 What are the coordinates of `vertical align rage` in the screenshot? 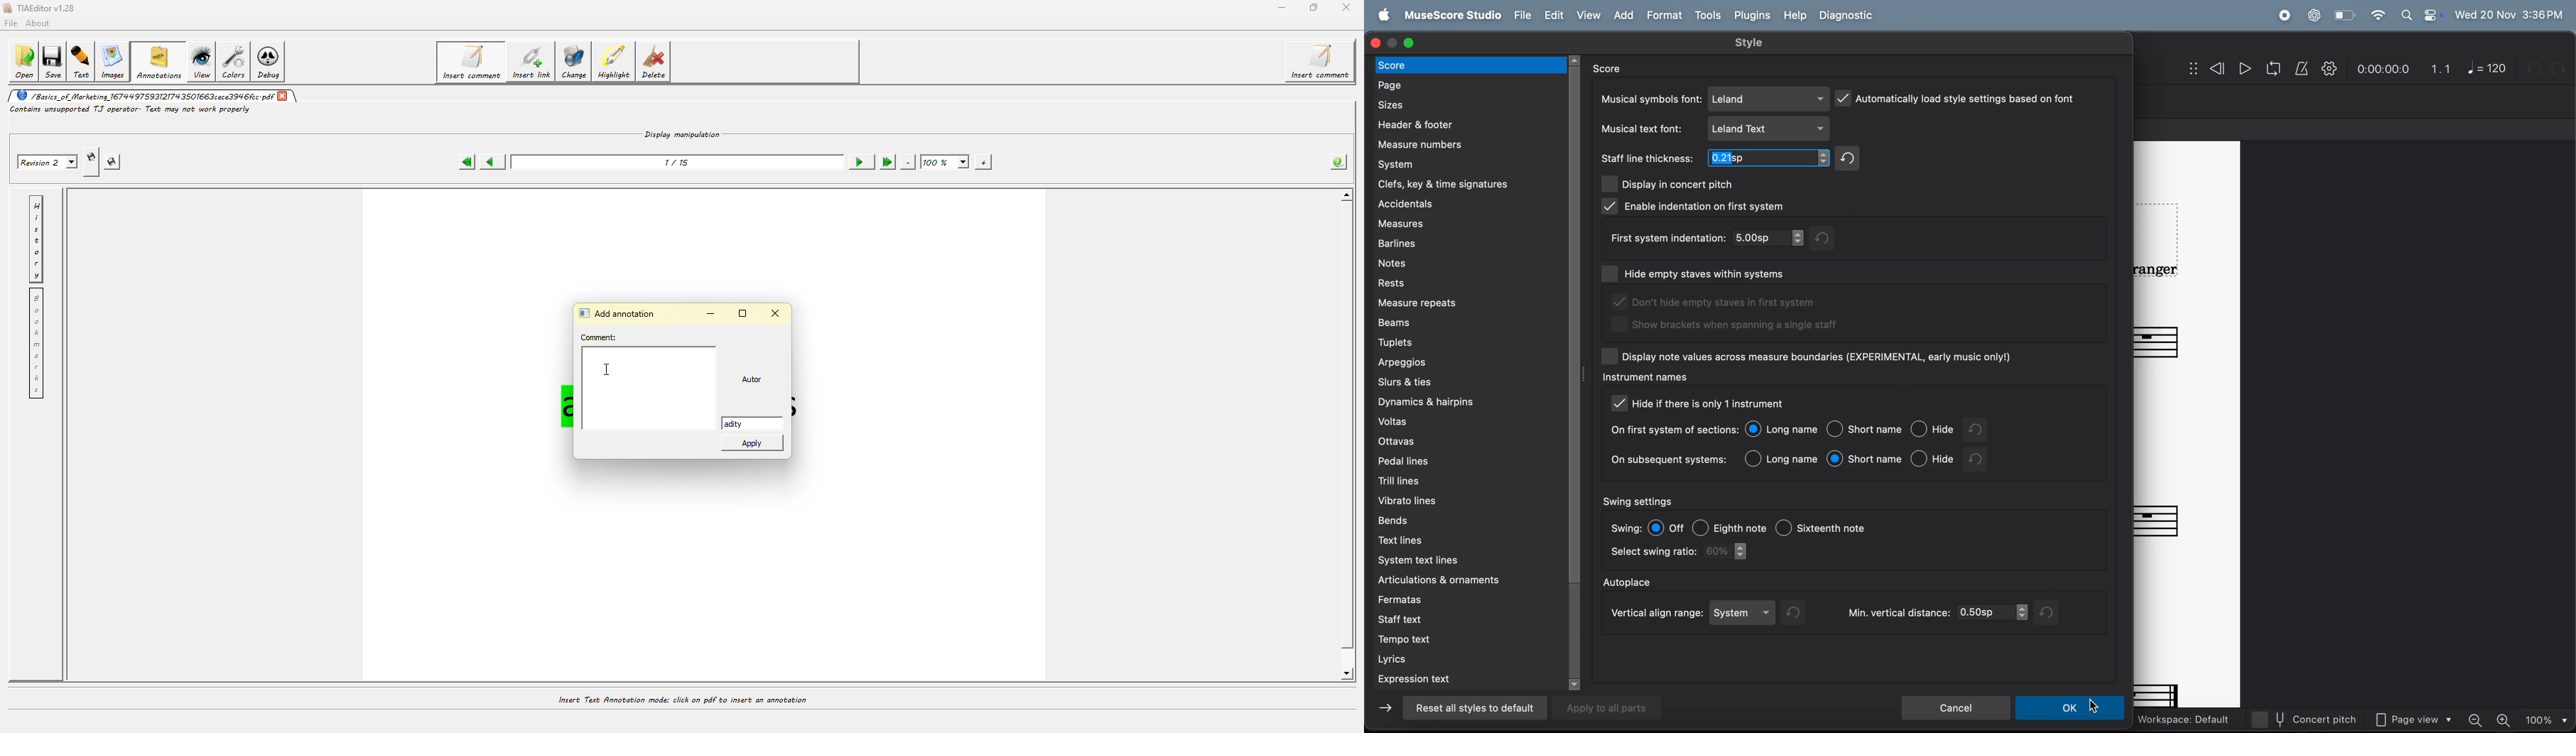 It's located at (1654, 614).